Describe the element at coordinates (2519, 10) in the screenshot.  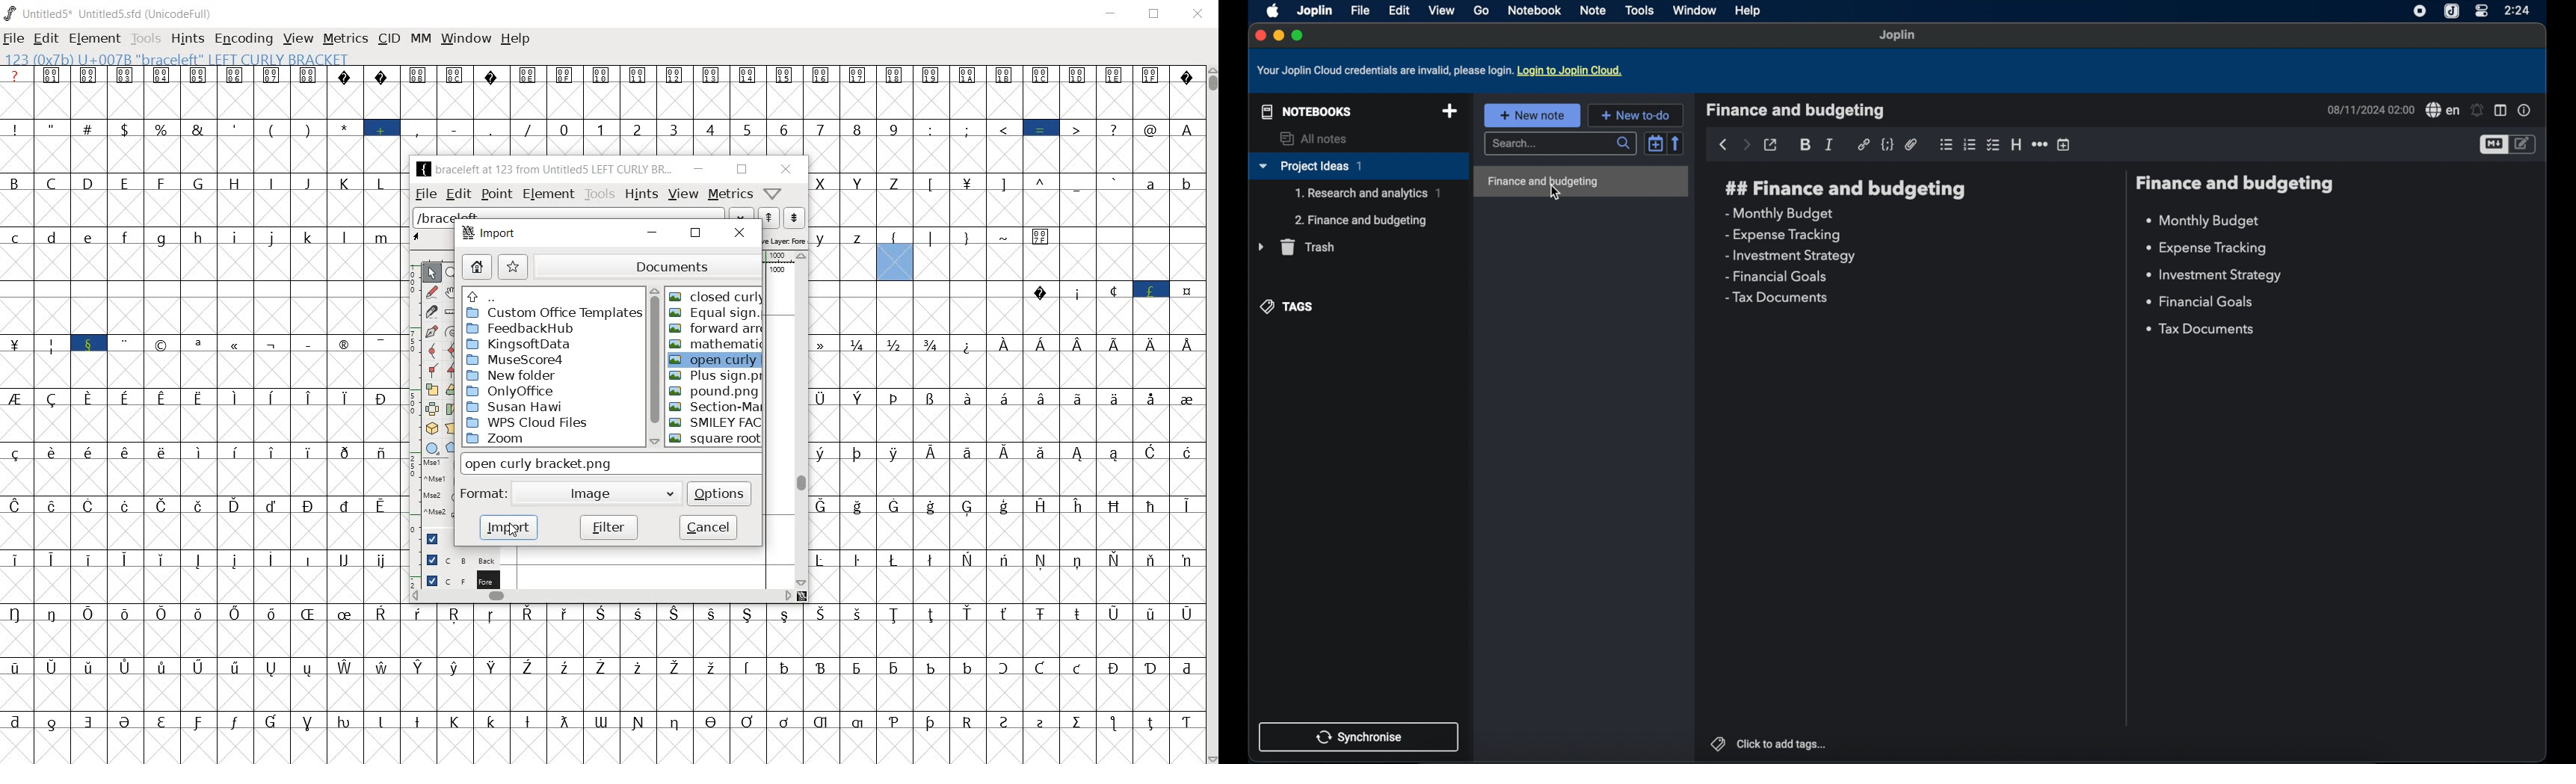
I see `2:24(time)` at that location.